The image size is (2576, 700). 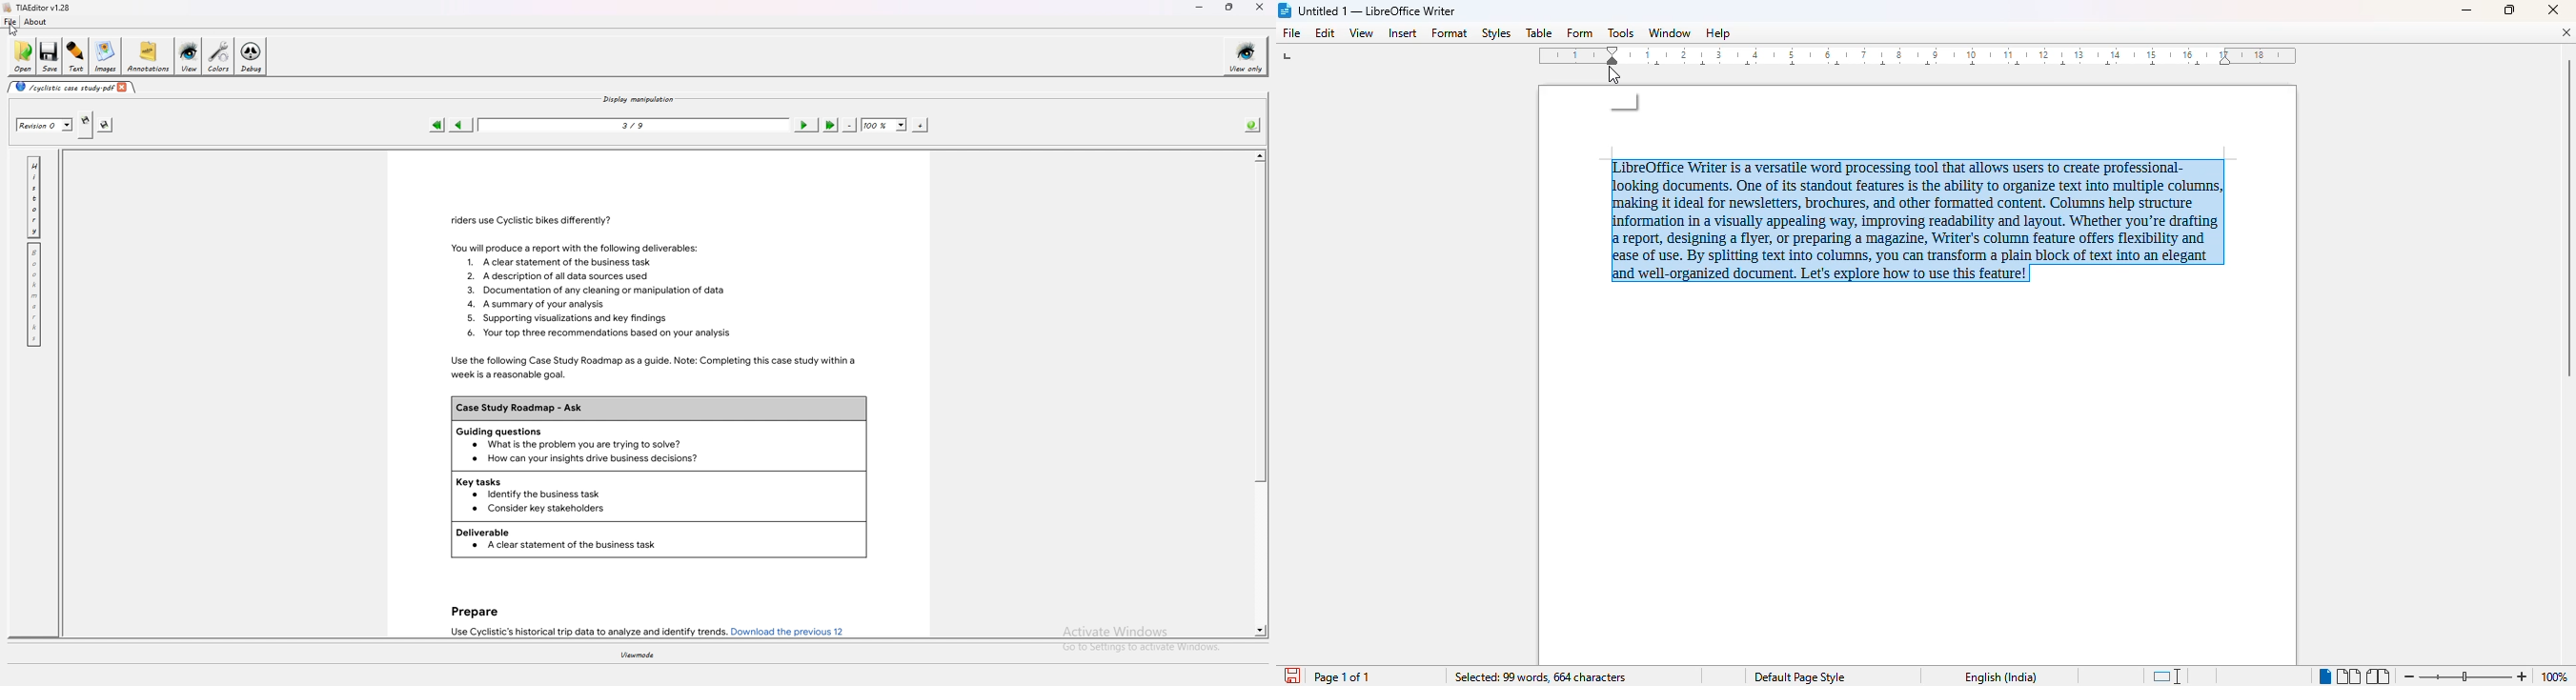 I want to click on close document, so click(x=2566, y=32).